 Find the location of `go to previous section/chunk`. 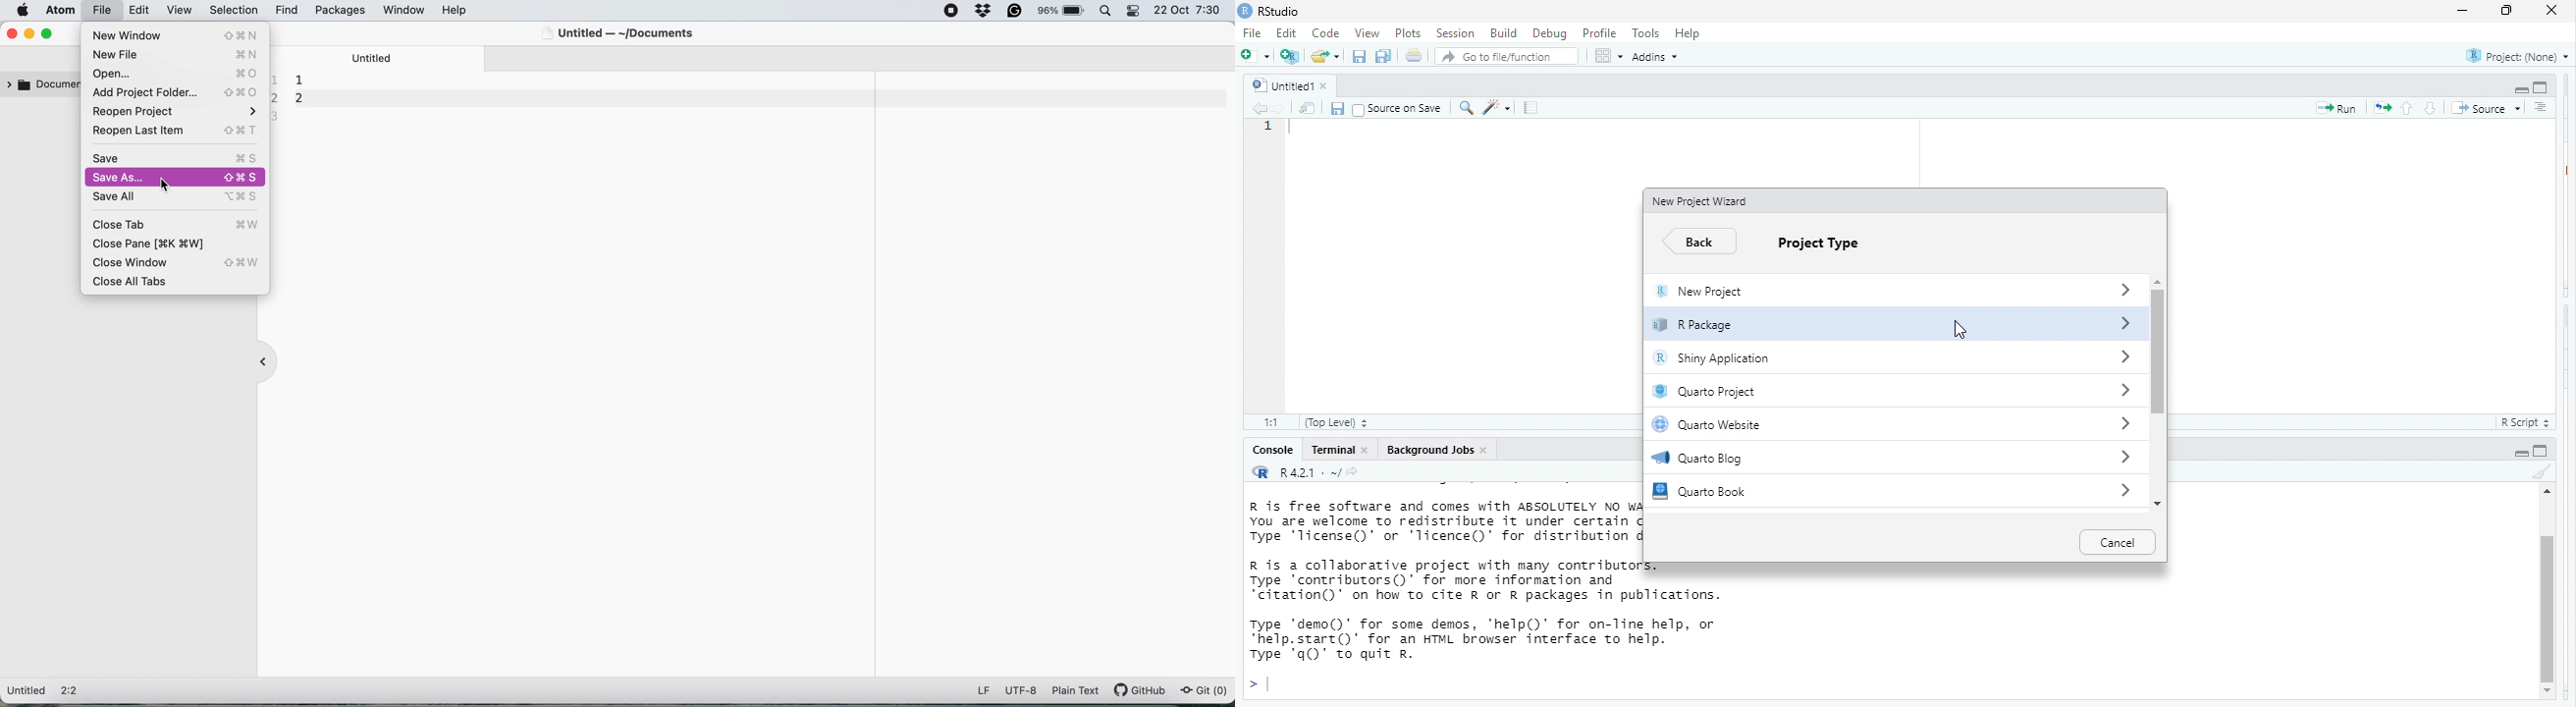

go to previous section/chunk is located at coordinates (2409, 109).